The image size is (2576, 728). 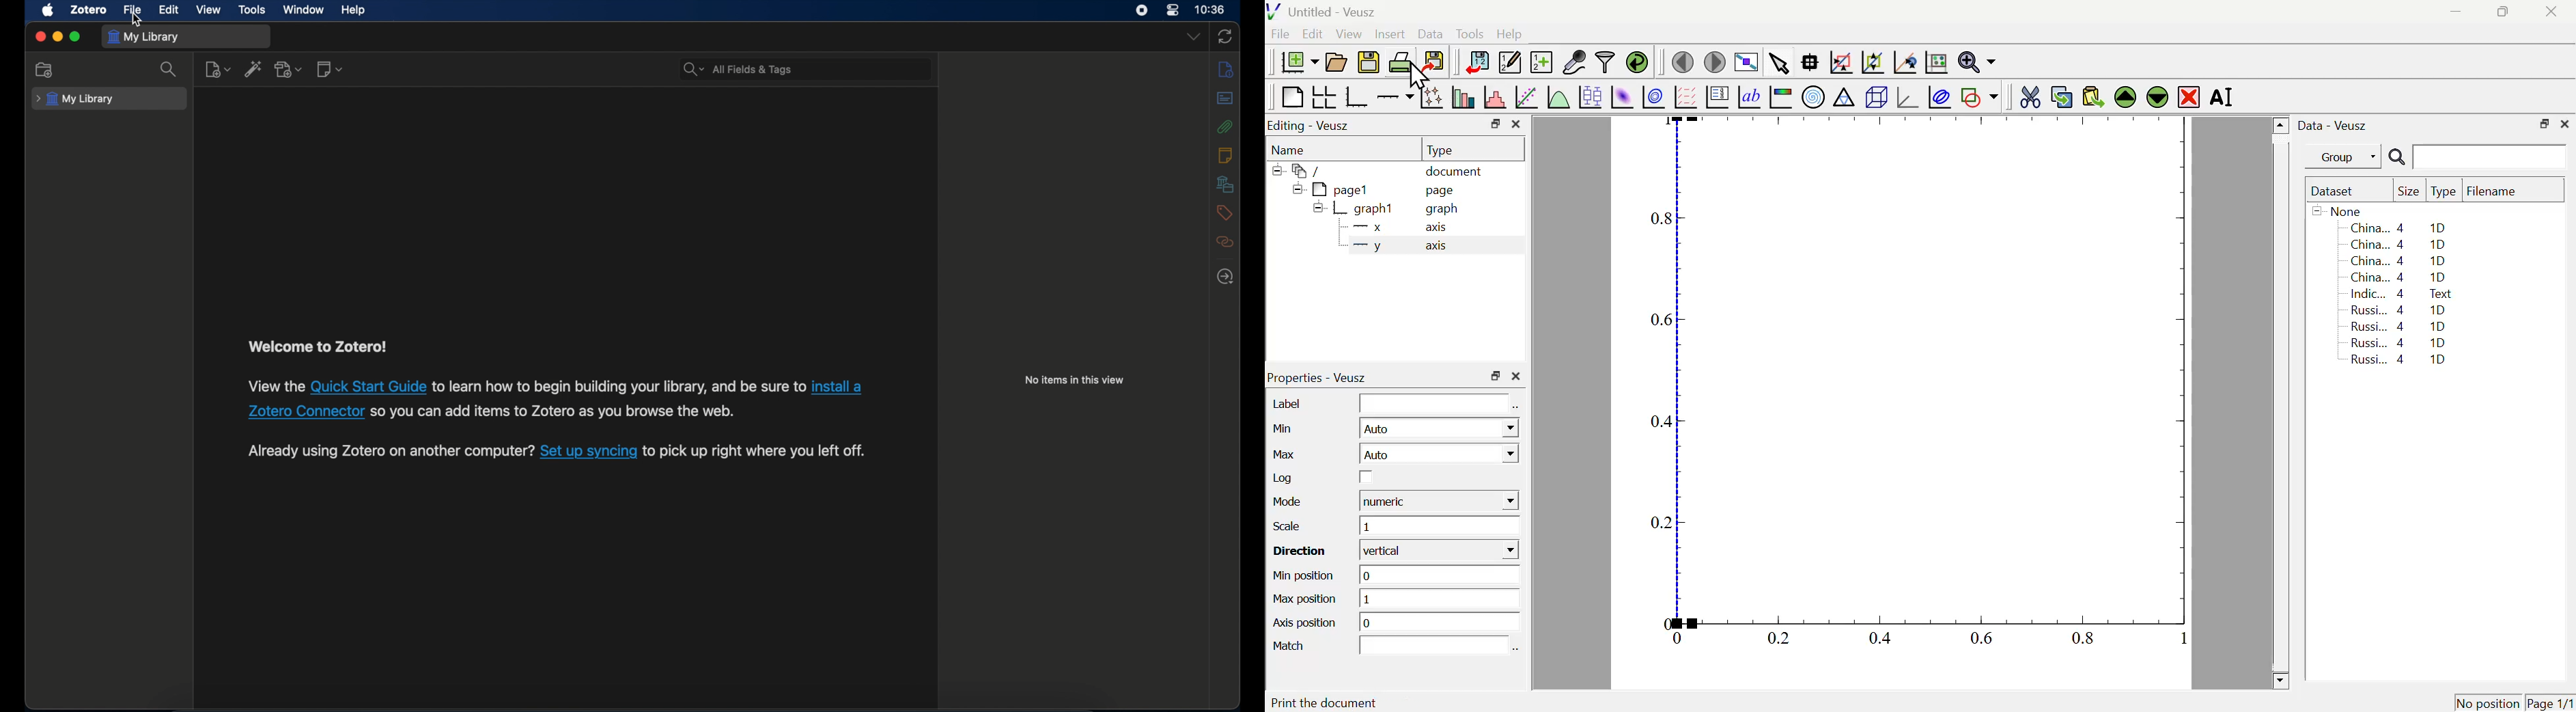 What do you see at coordinates (737, 69) in the screenshot?
I see `search bar` at bounding box center [737, 69].